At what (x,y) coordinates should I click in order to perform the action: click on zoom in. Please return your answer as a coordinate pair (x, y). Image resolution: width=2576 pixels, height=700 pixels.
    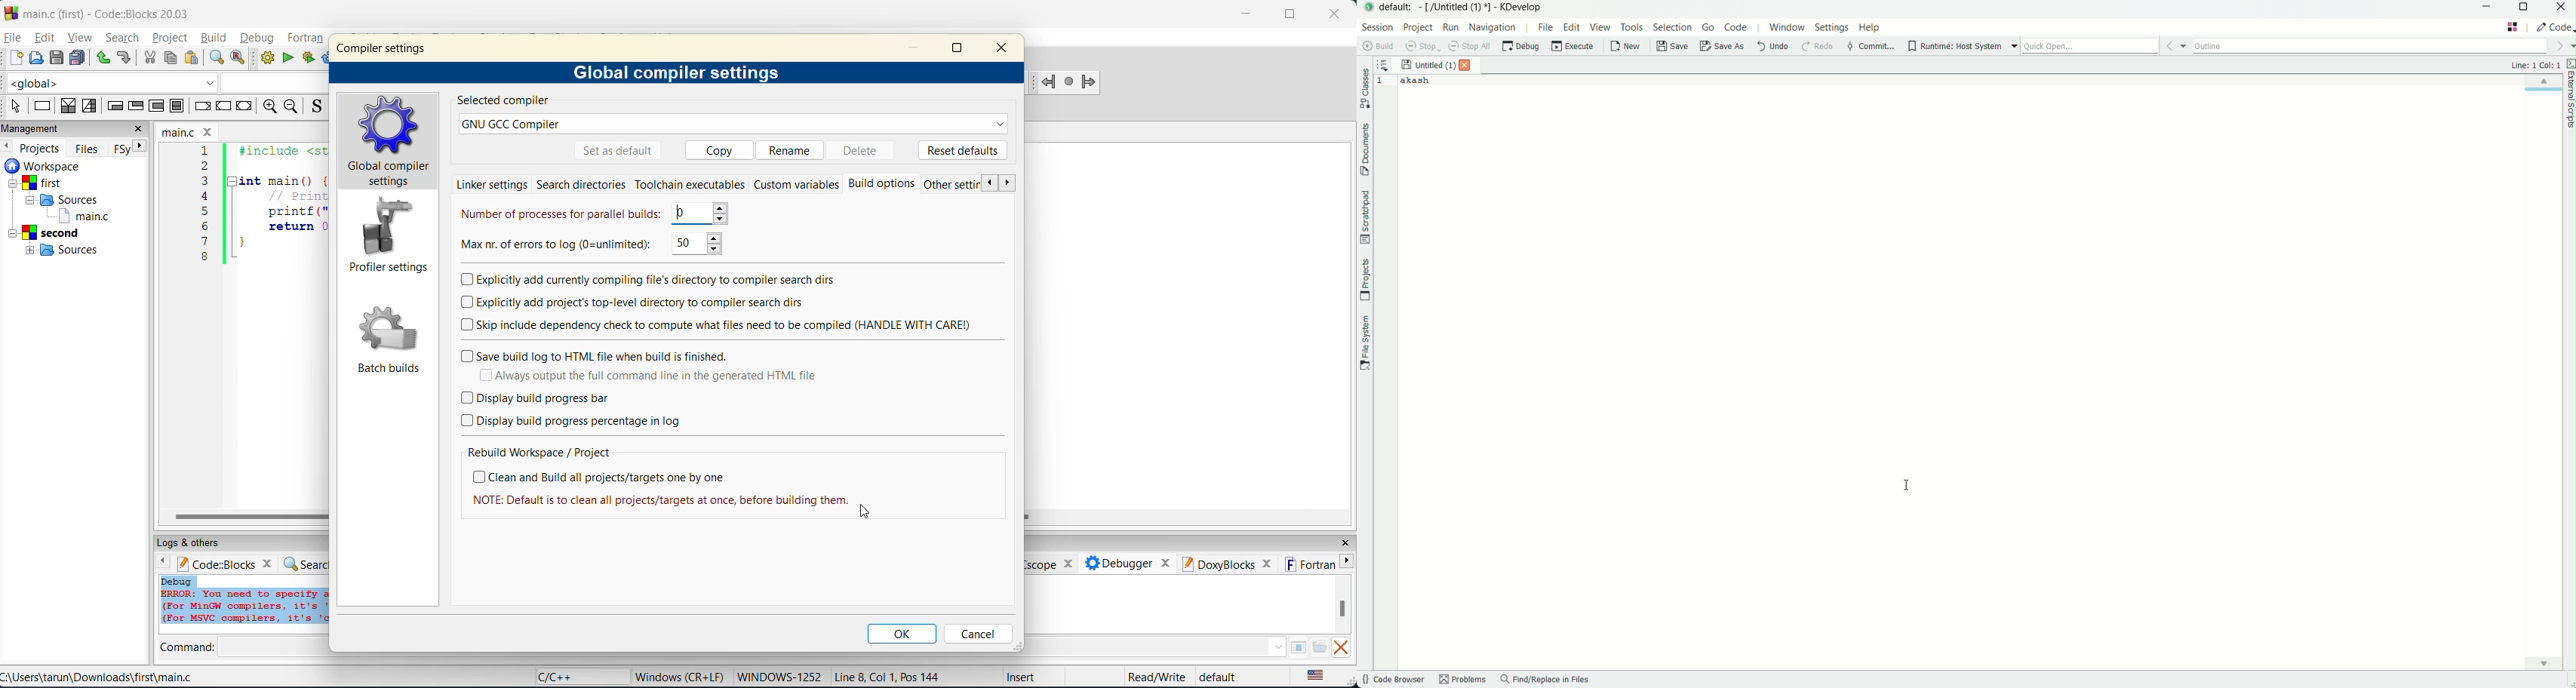
    Looking at the image, I should click on (272, 107).